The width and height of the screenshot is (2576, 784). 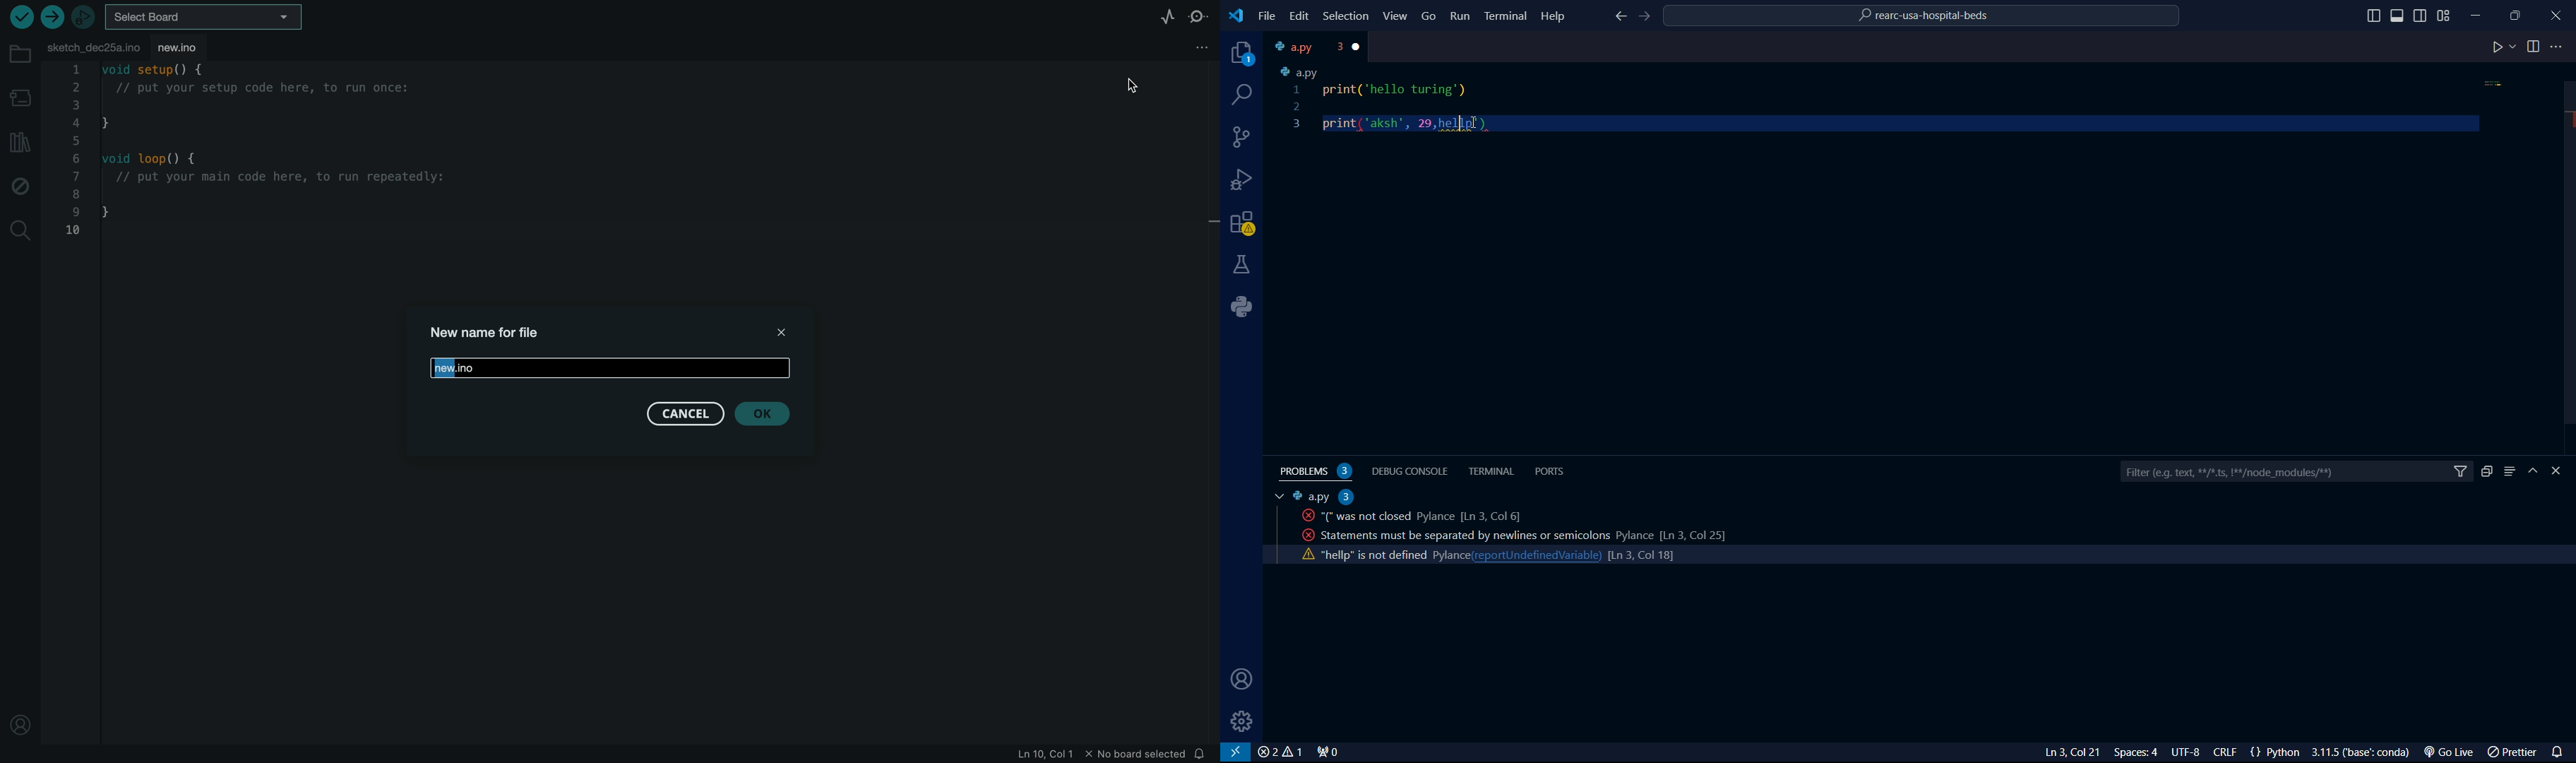 What do you see at coordinates (1375, 553) in the screenshot?
I see `activity code` at bounding box center [1375, 553].